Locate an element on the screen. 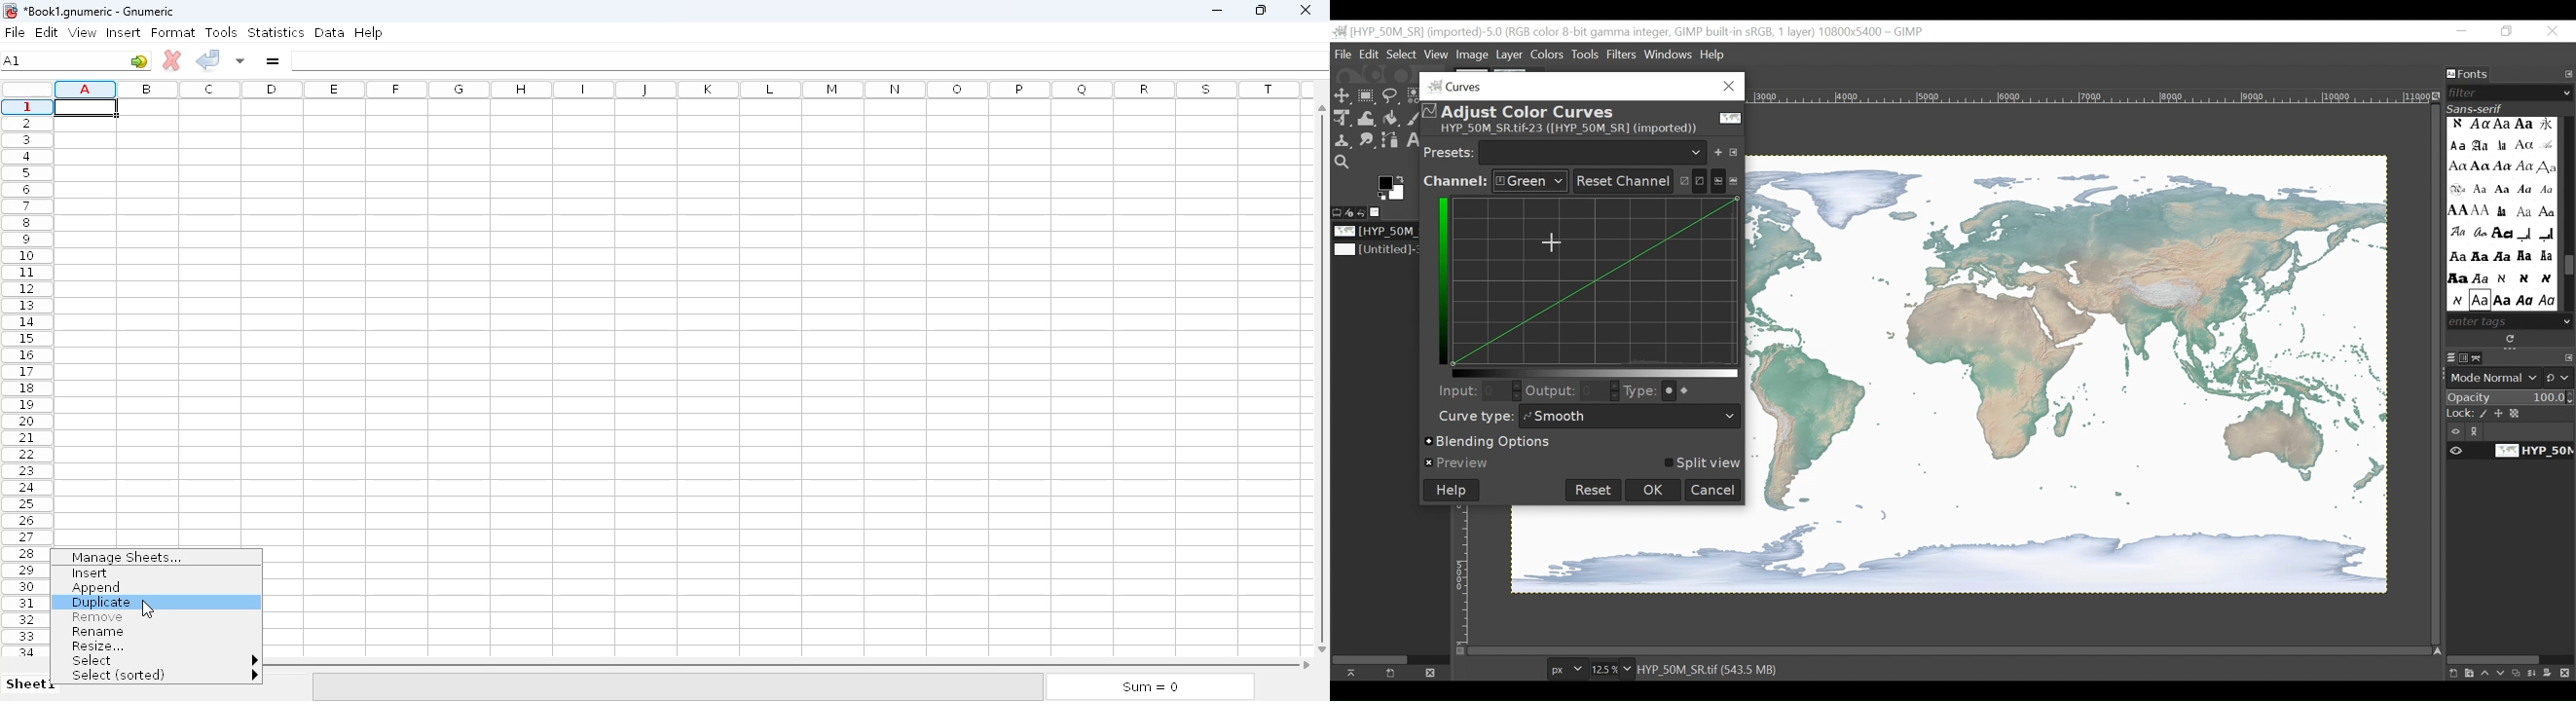  insert is located at coordinates (124, 32).